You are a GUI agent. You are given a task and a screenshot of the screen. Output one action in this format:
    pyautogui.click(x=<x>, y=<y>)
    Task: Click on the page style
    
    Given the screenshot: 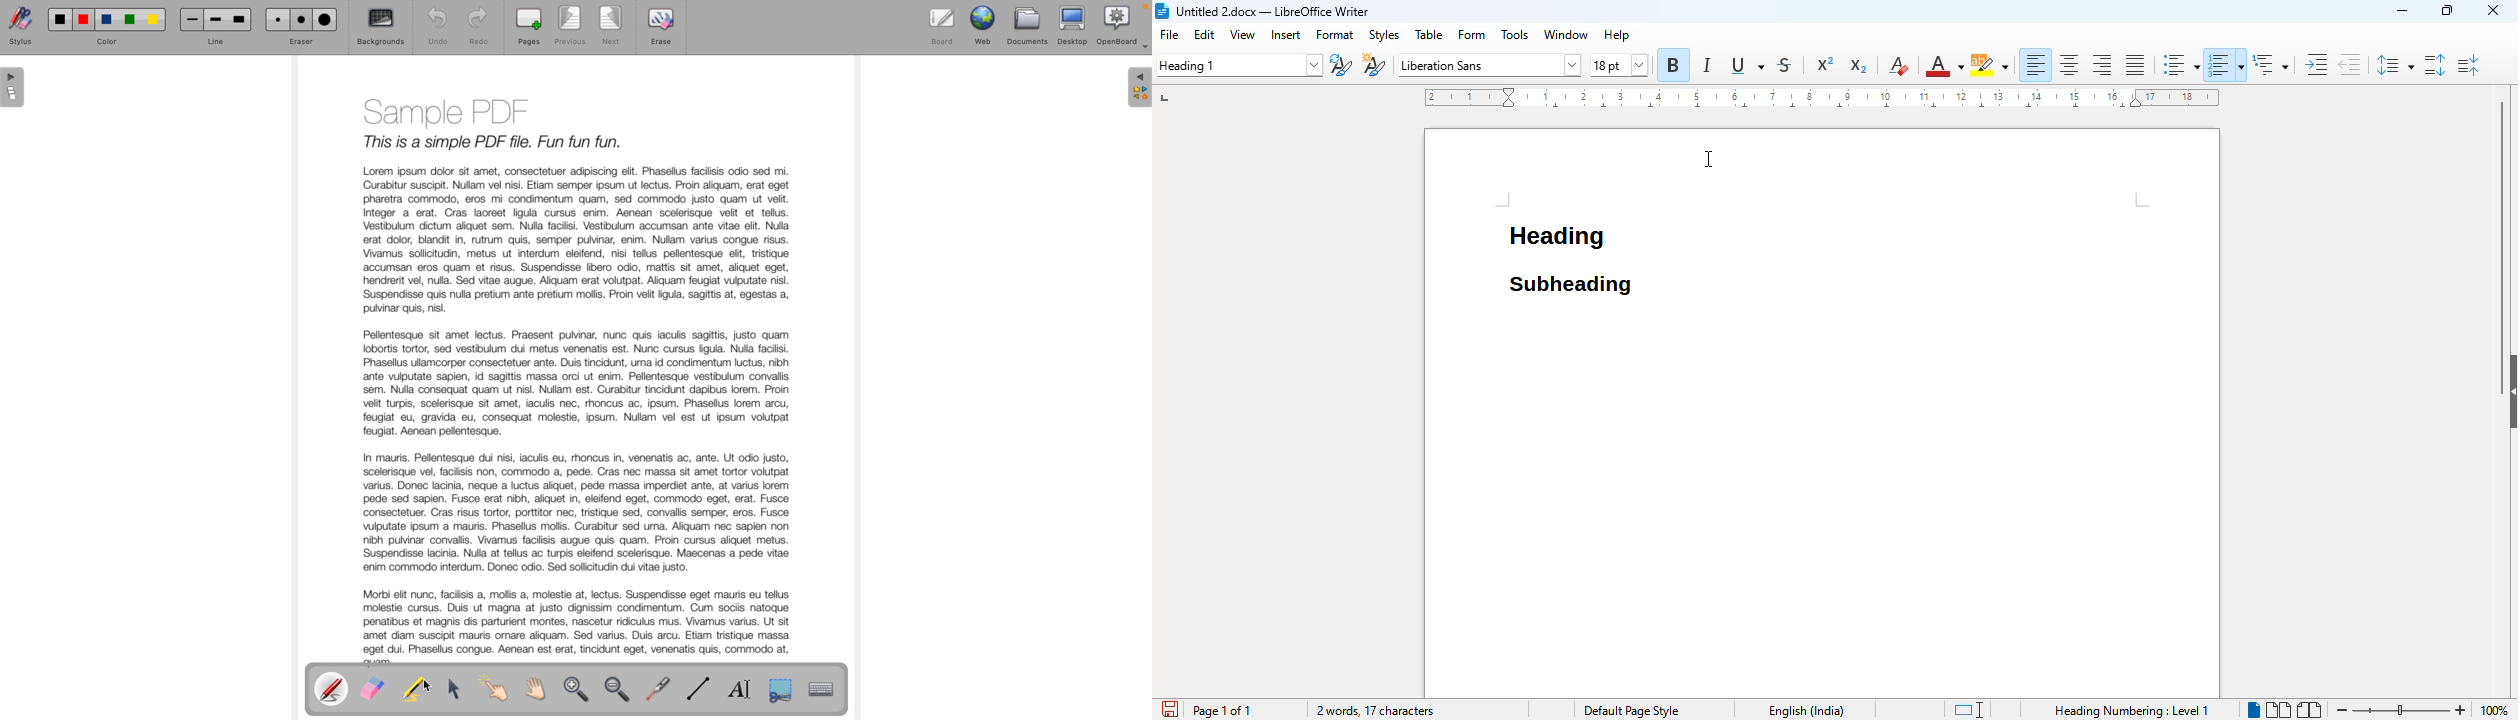 What is the action you would take?
    pyautogui.click(x=1629, y=710)
    